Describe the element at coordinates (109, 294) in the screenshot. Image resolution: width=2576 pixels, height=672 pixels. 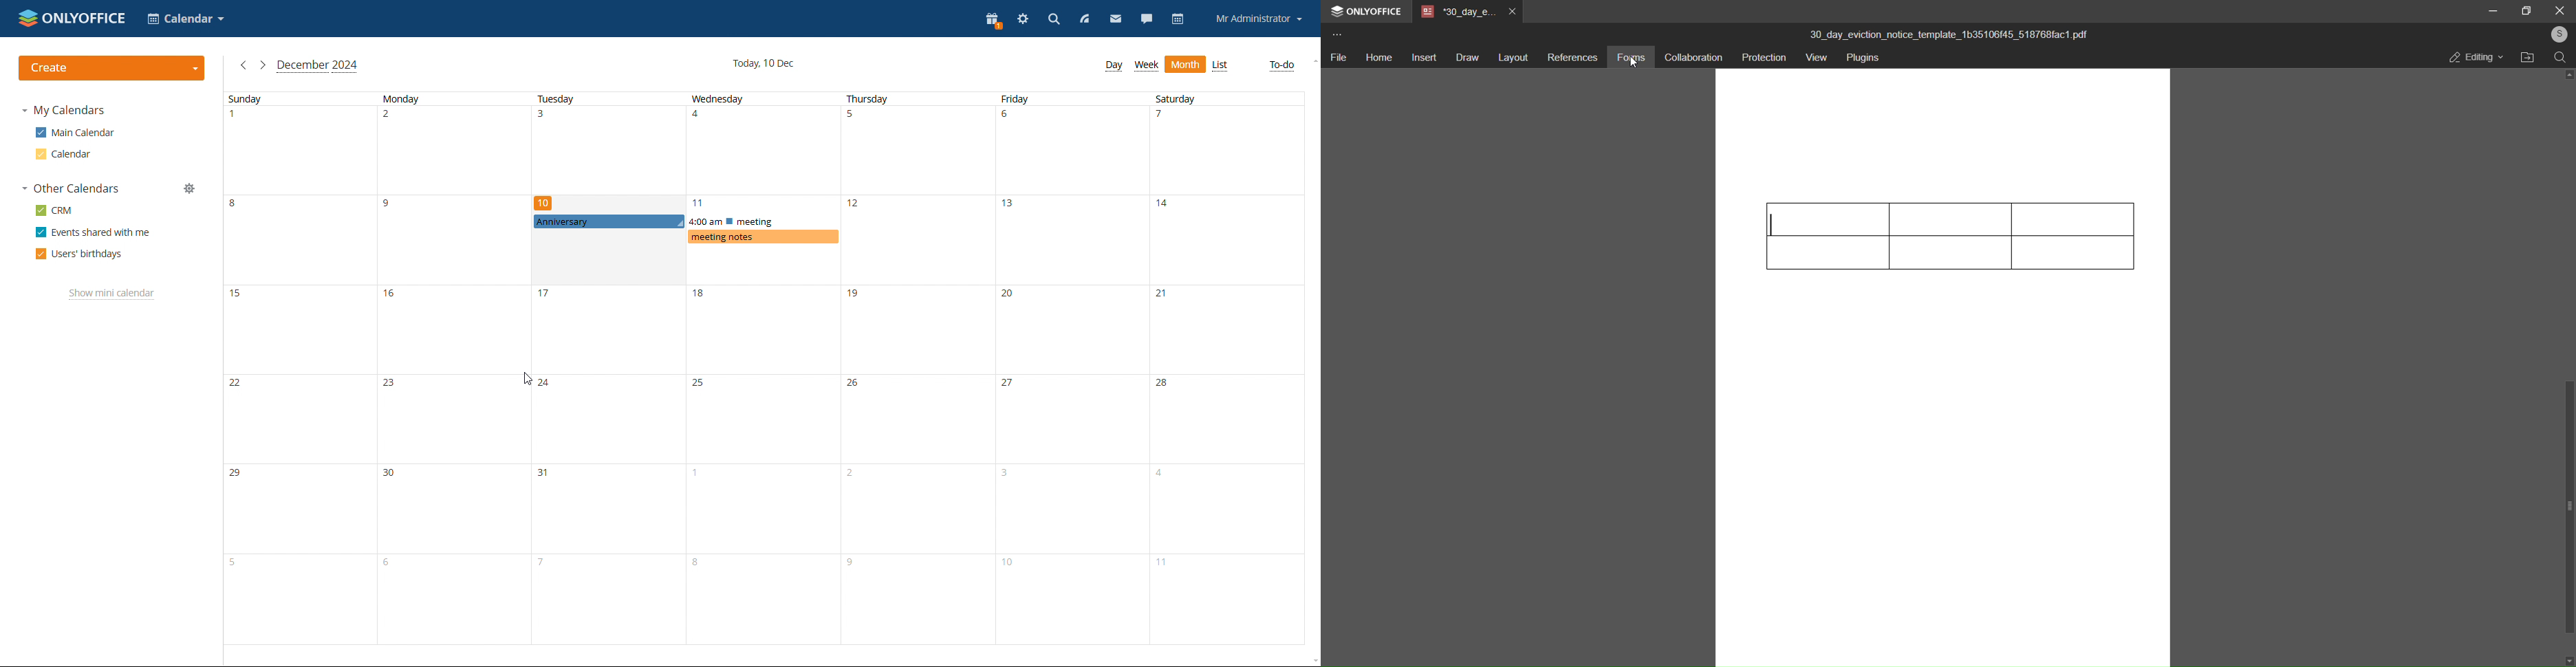
I see `show mini calendar` at that location.